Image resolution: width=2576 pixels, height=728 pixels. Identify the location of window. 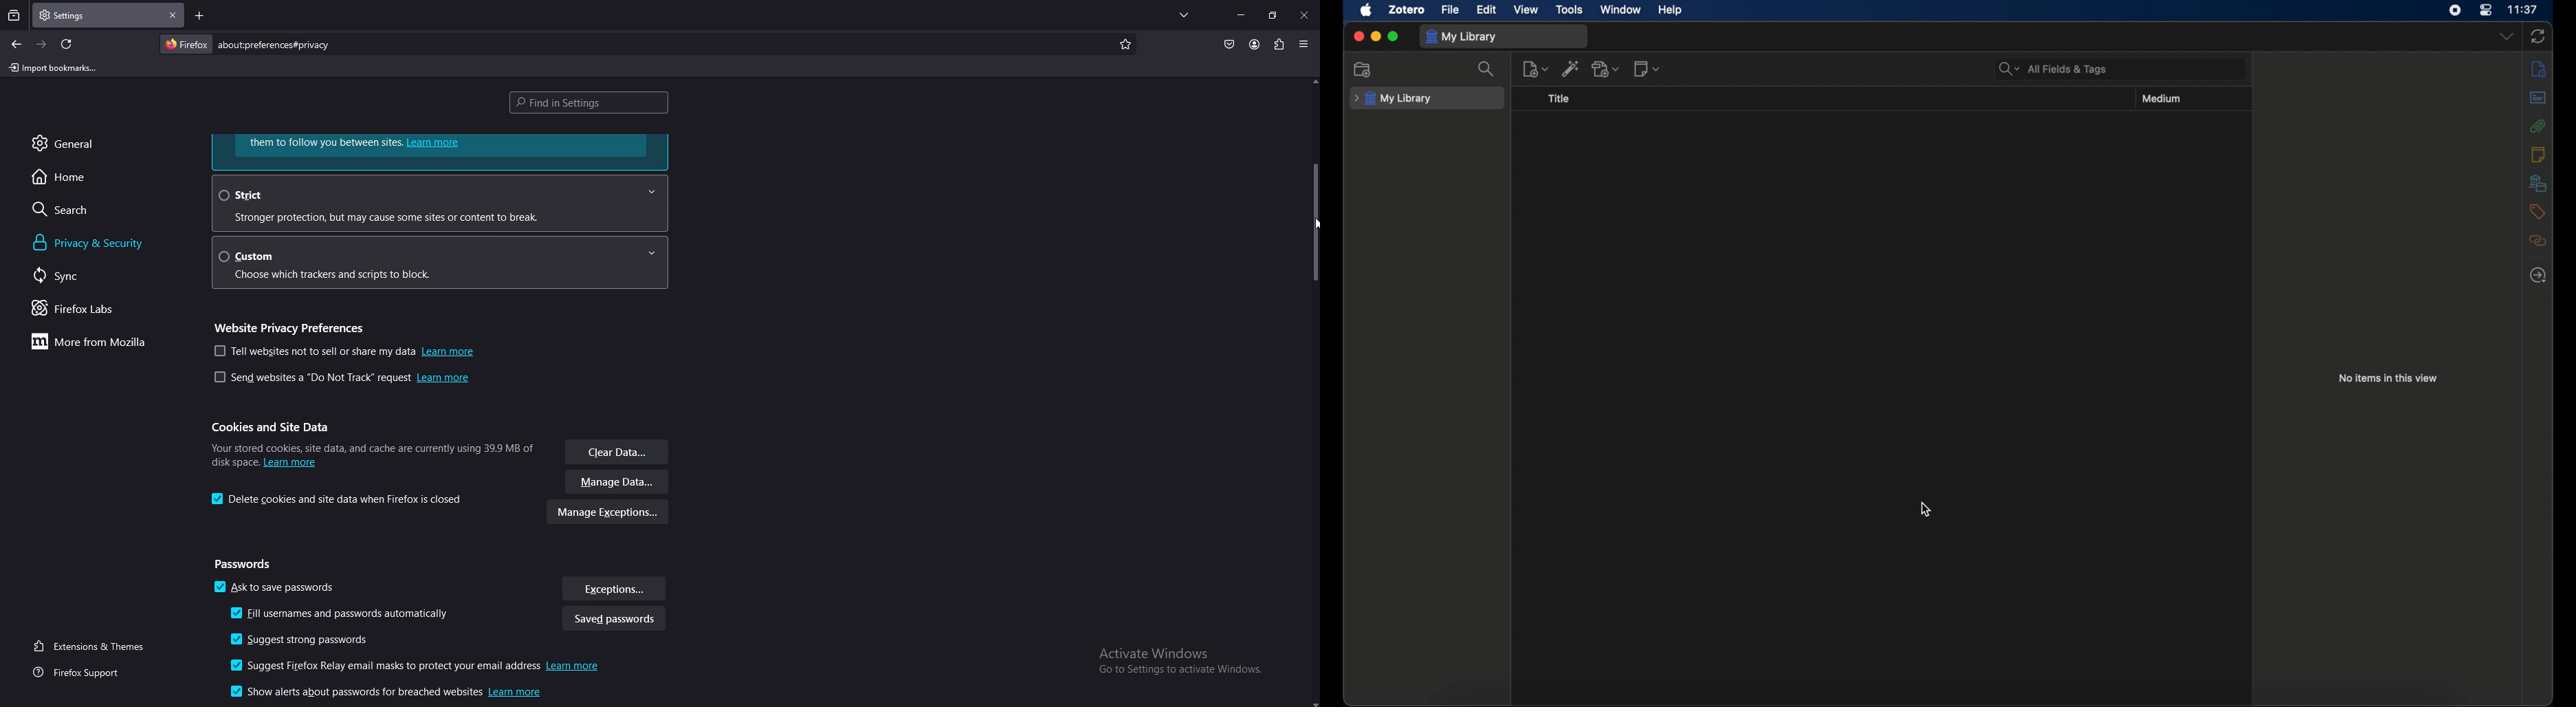
(1621, 9).